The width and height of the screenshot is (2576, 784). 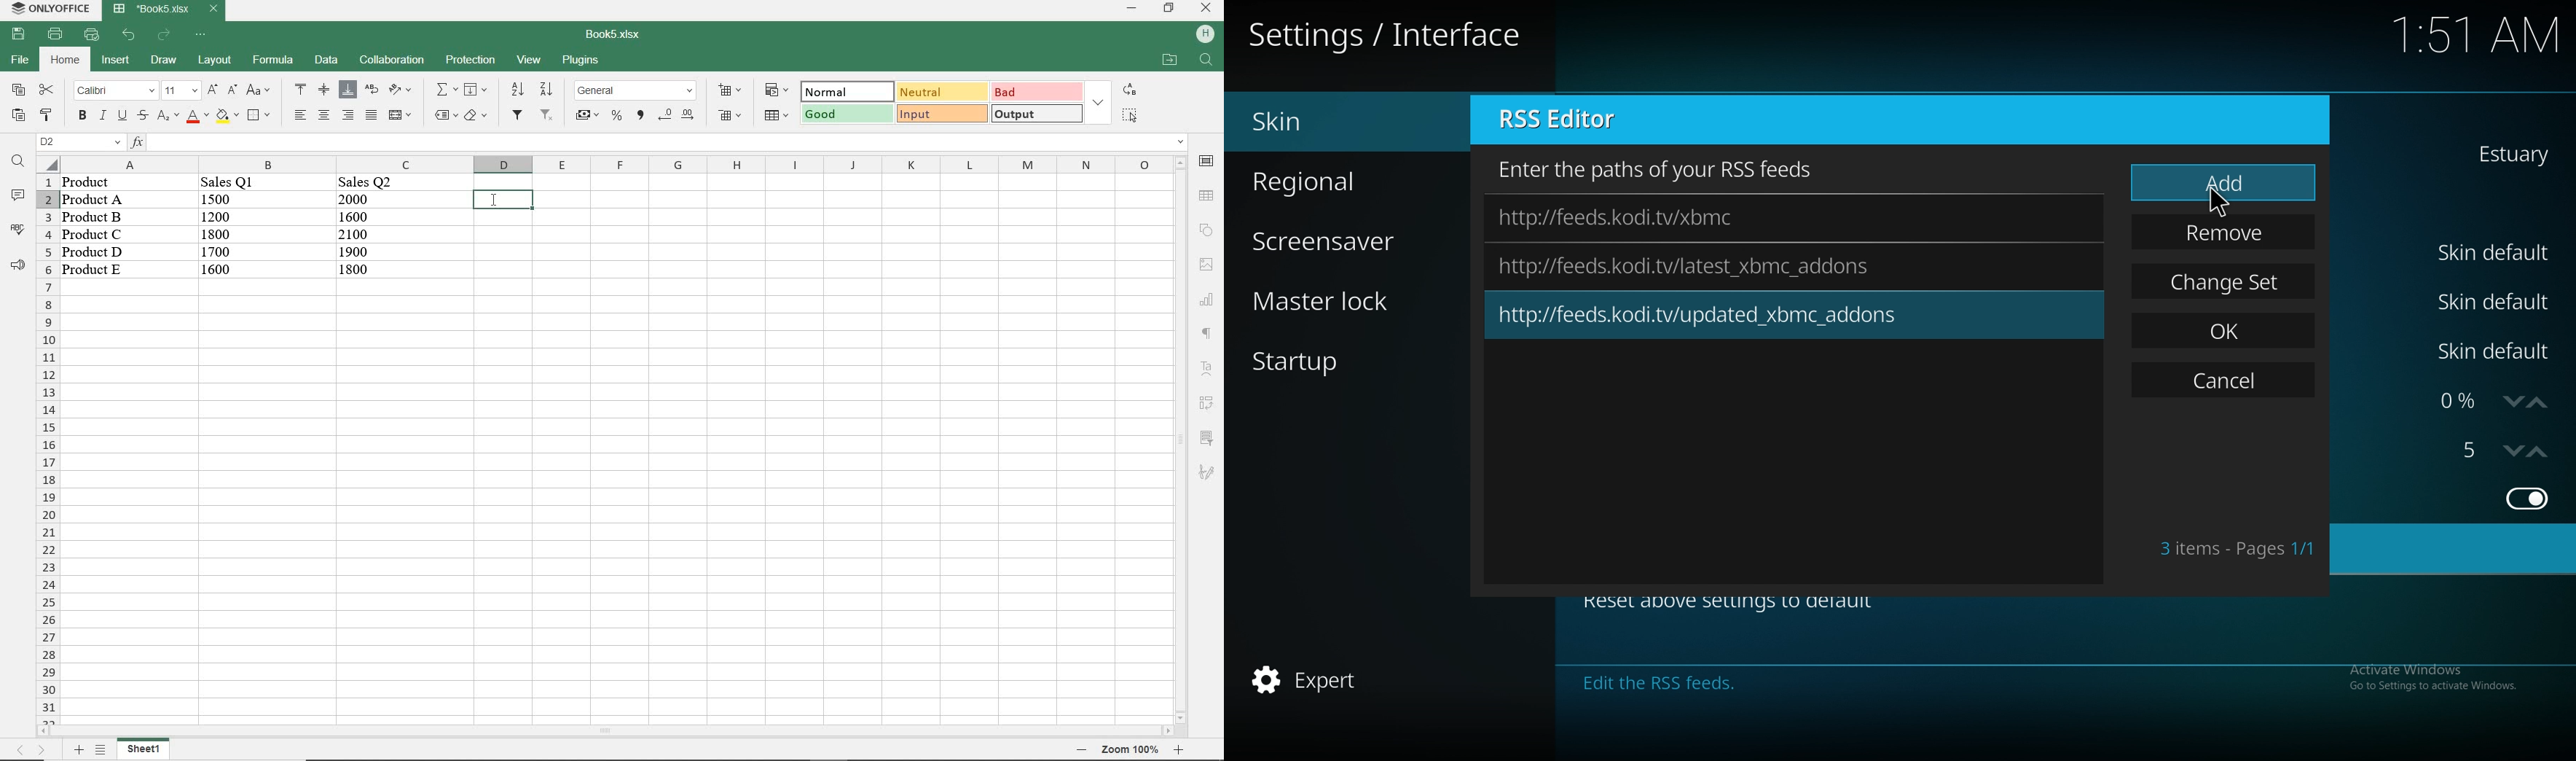 What do you see at coordinates (2496, 352) in the screenshot?
I see `skin default` at bounding box center [2496, 352].